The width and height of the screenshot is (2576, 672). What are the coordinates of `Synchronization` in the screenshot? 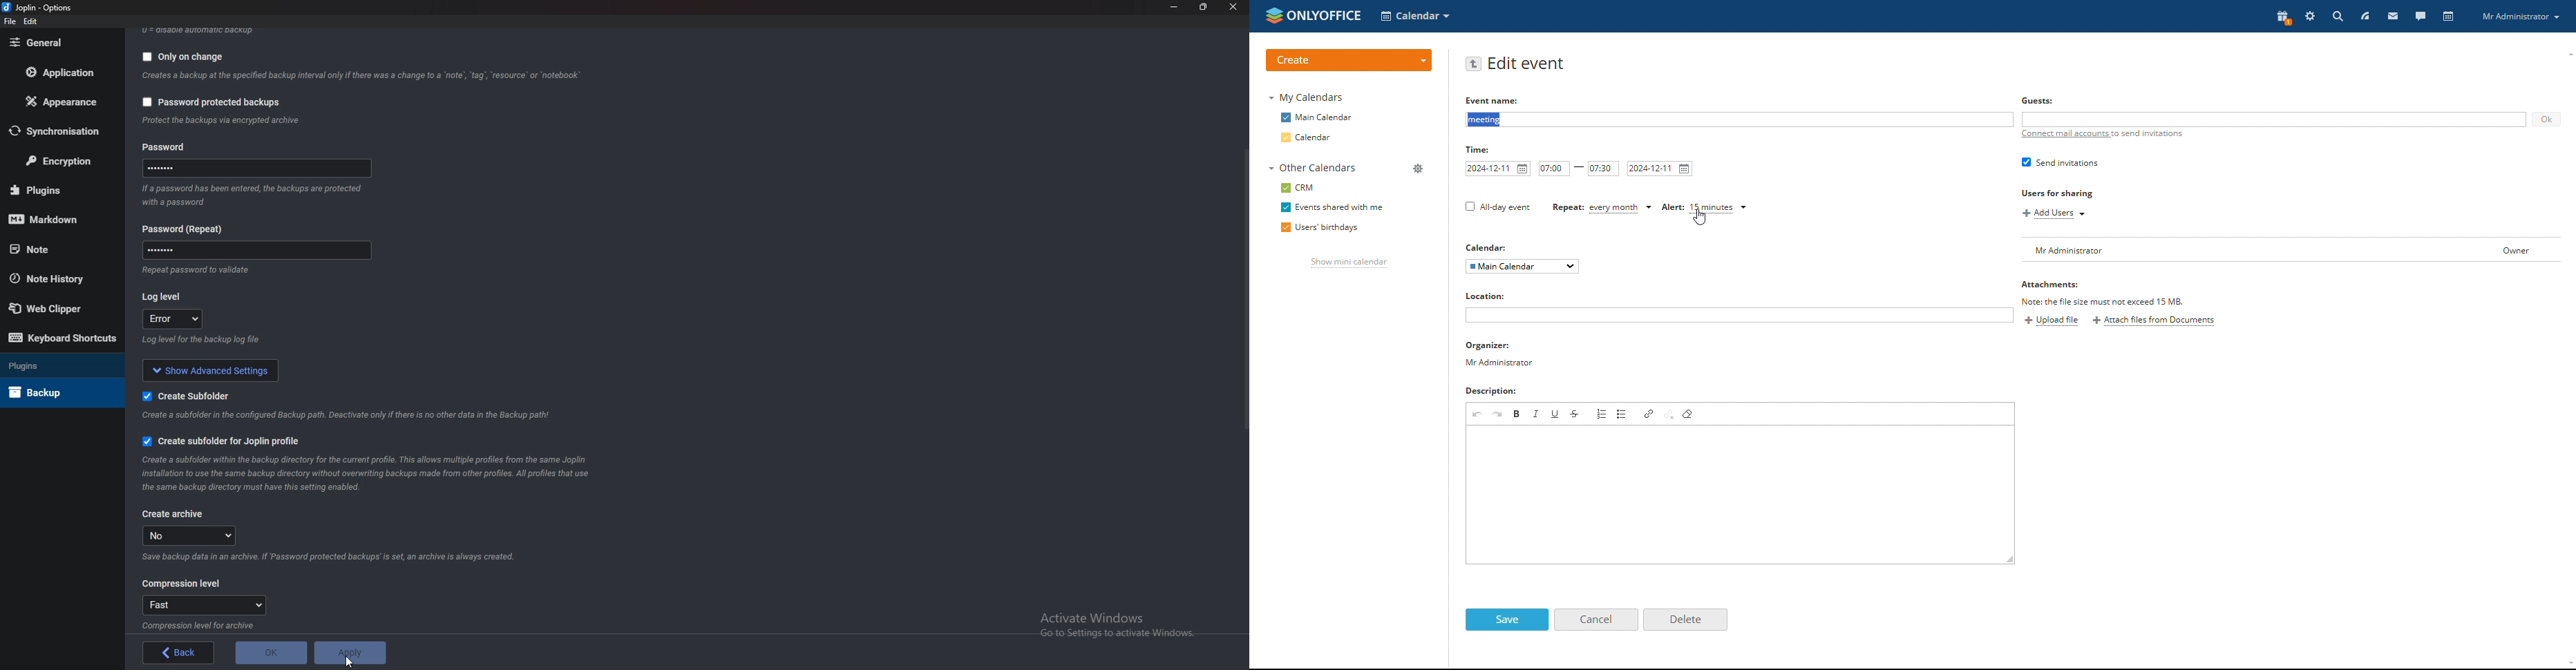 It's located at (62, 133).